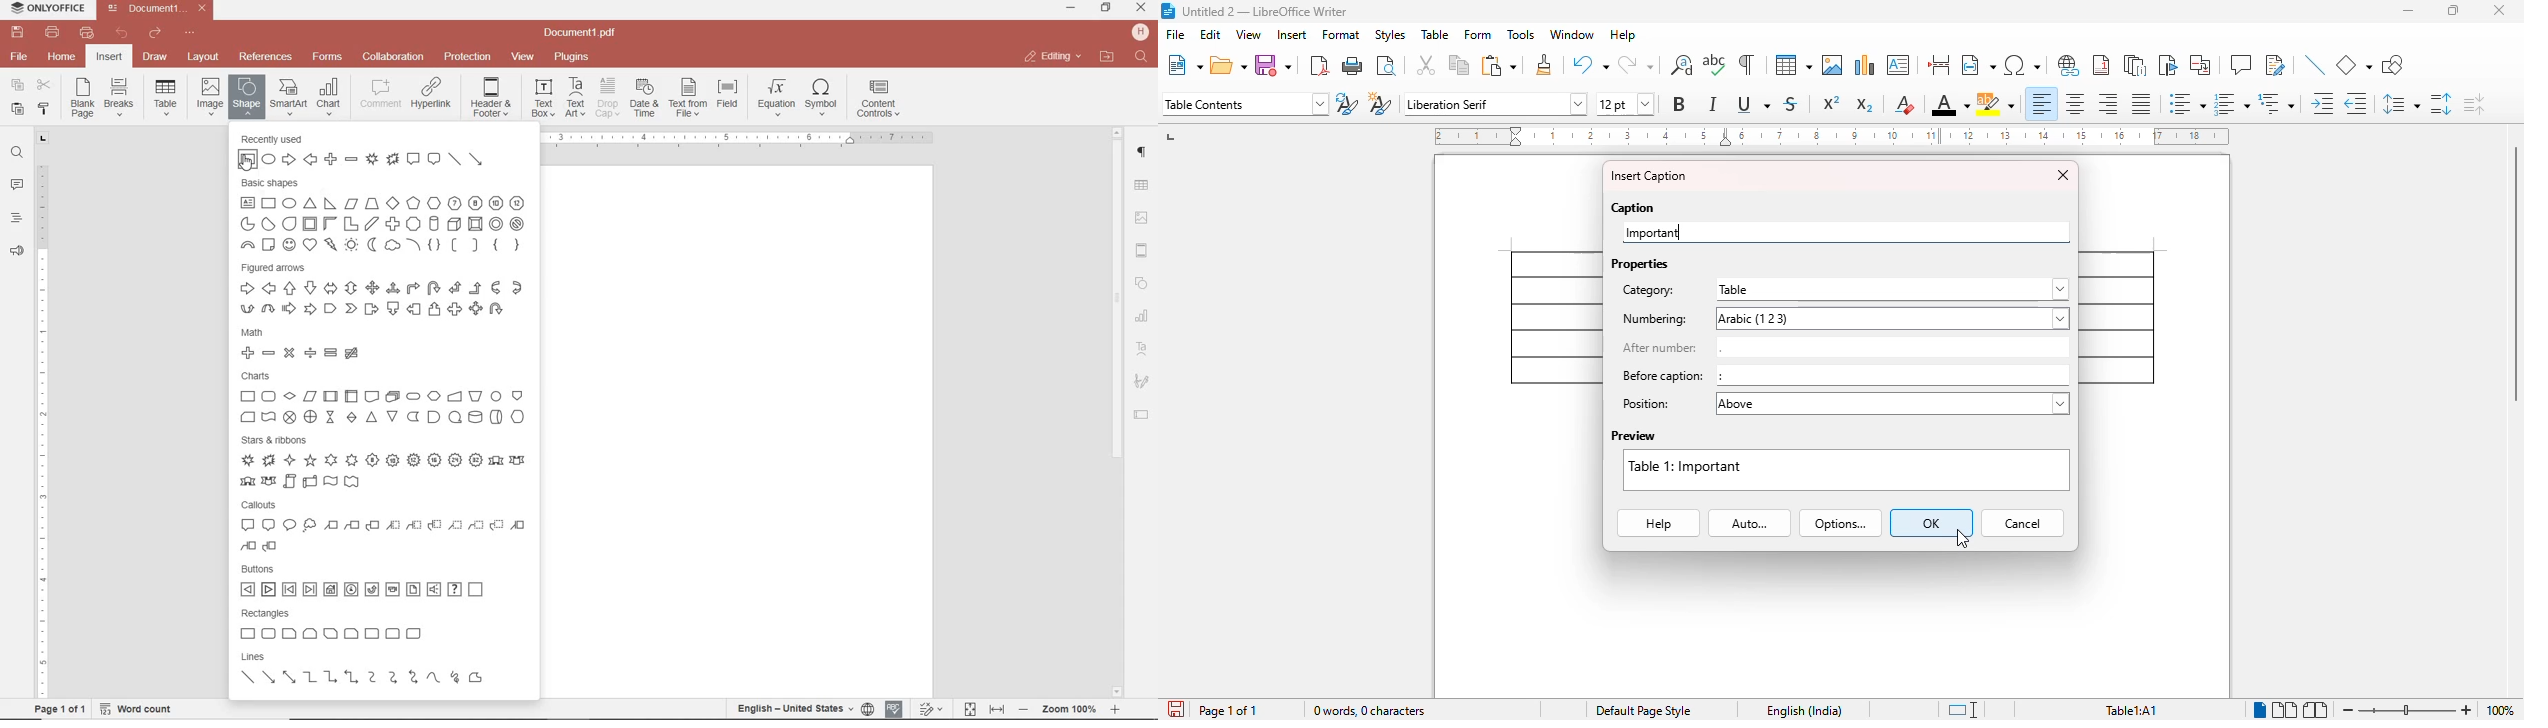  Describe the element at coordinates (156, 56) in the screenshot. I see `draw` at that location.